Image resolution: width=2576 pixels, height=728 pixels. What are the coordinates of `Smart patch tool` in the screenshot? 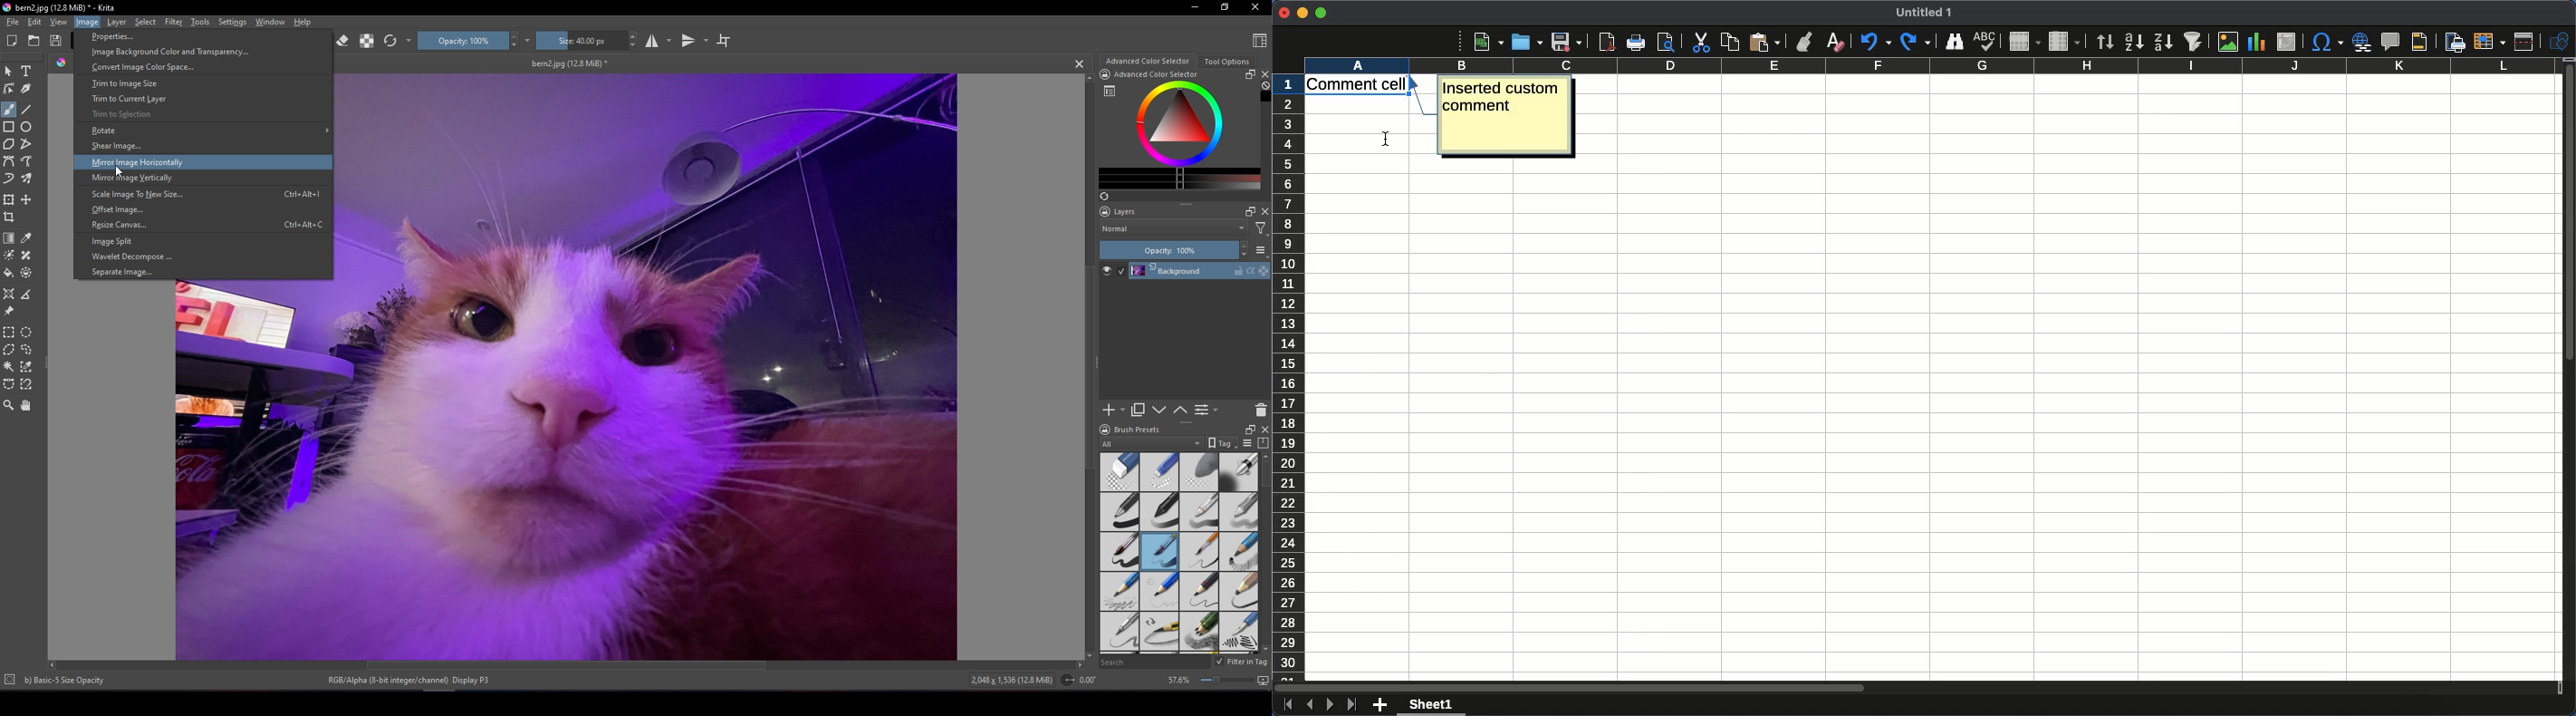 It's located at (27, 255).